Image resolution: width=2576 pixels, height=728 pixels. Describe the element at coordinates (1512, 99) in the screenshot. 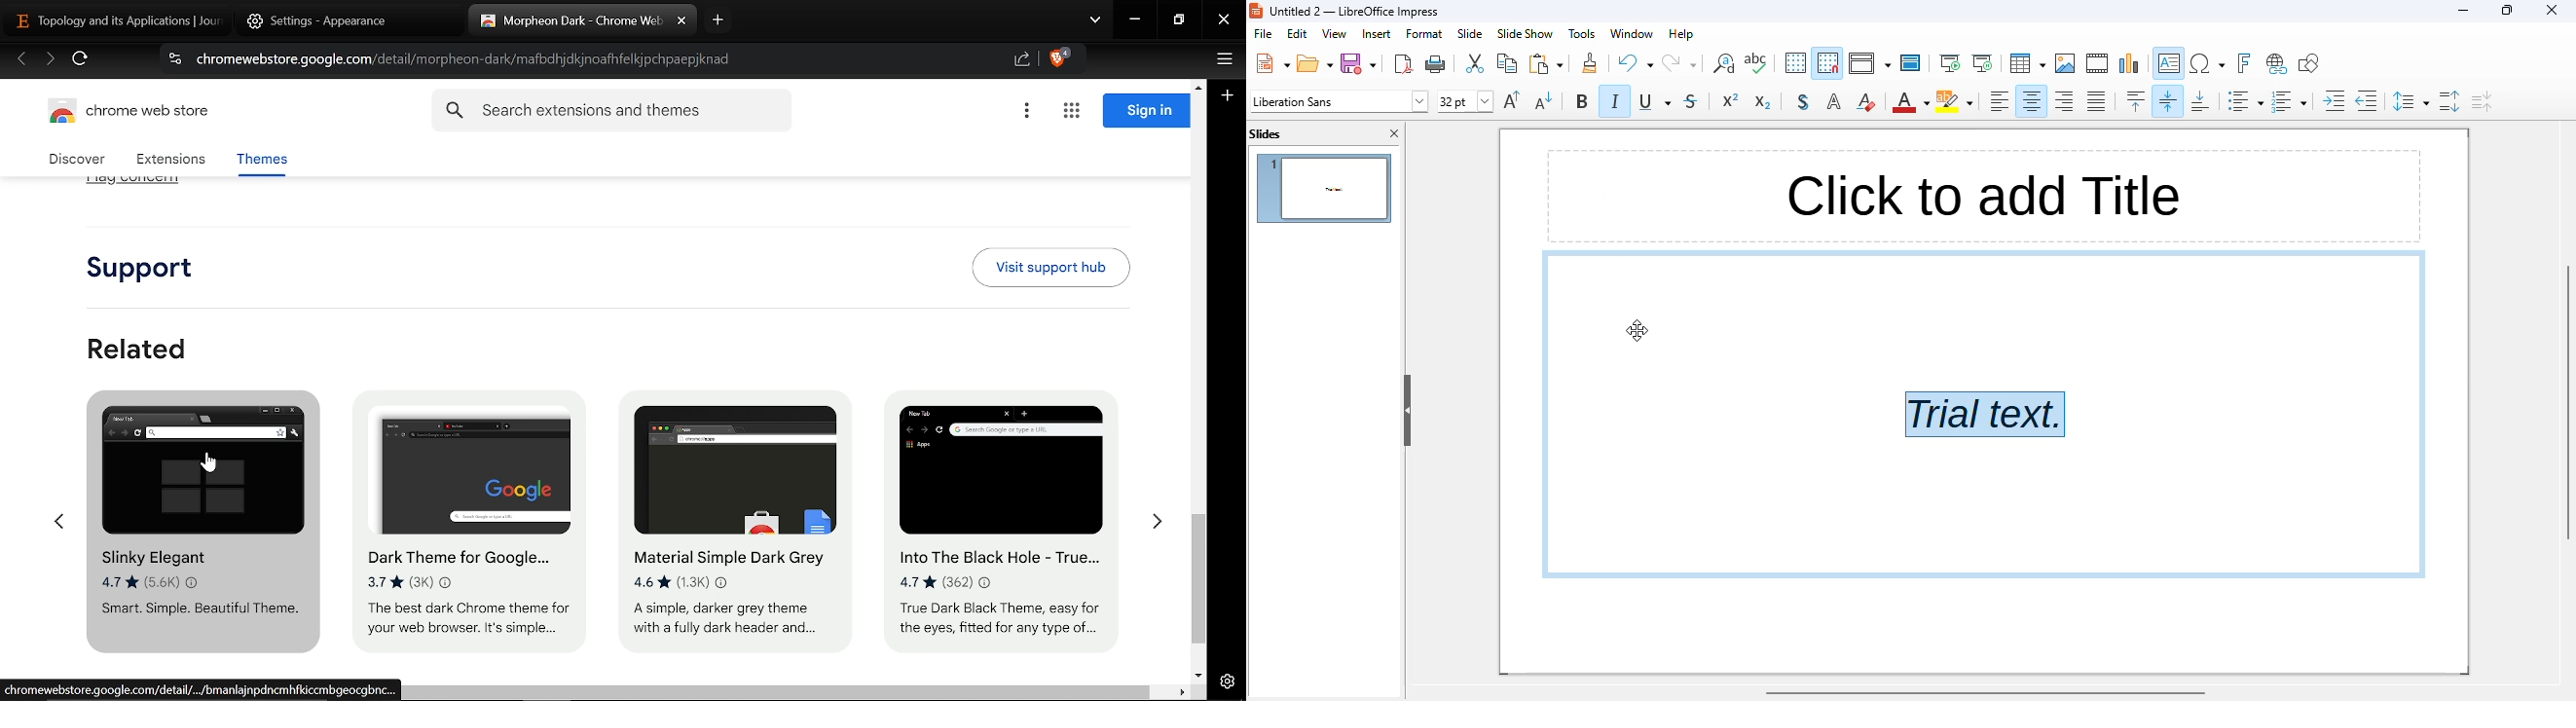

I see `increase font size` at that location.